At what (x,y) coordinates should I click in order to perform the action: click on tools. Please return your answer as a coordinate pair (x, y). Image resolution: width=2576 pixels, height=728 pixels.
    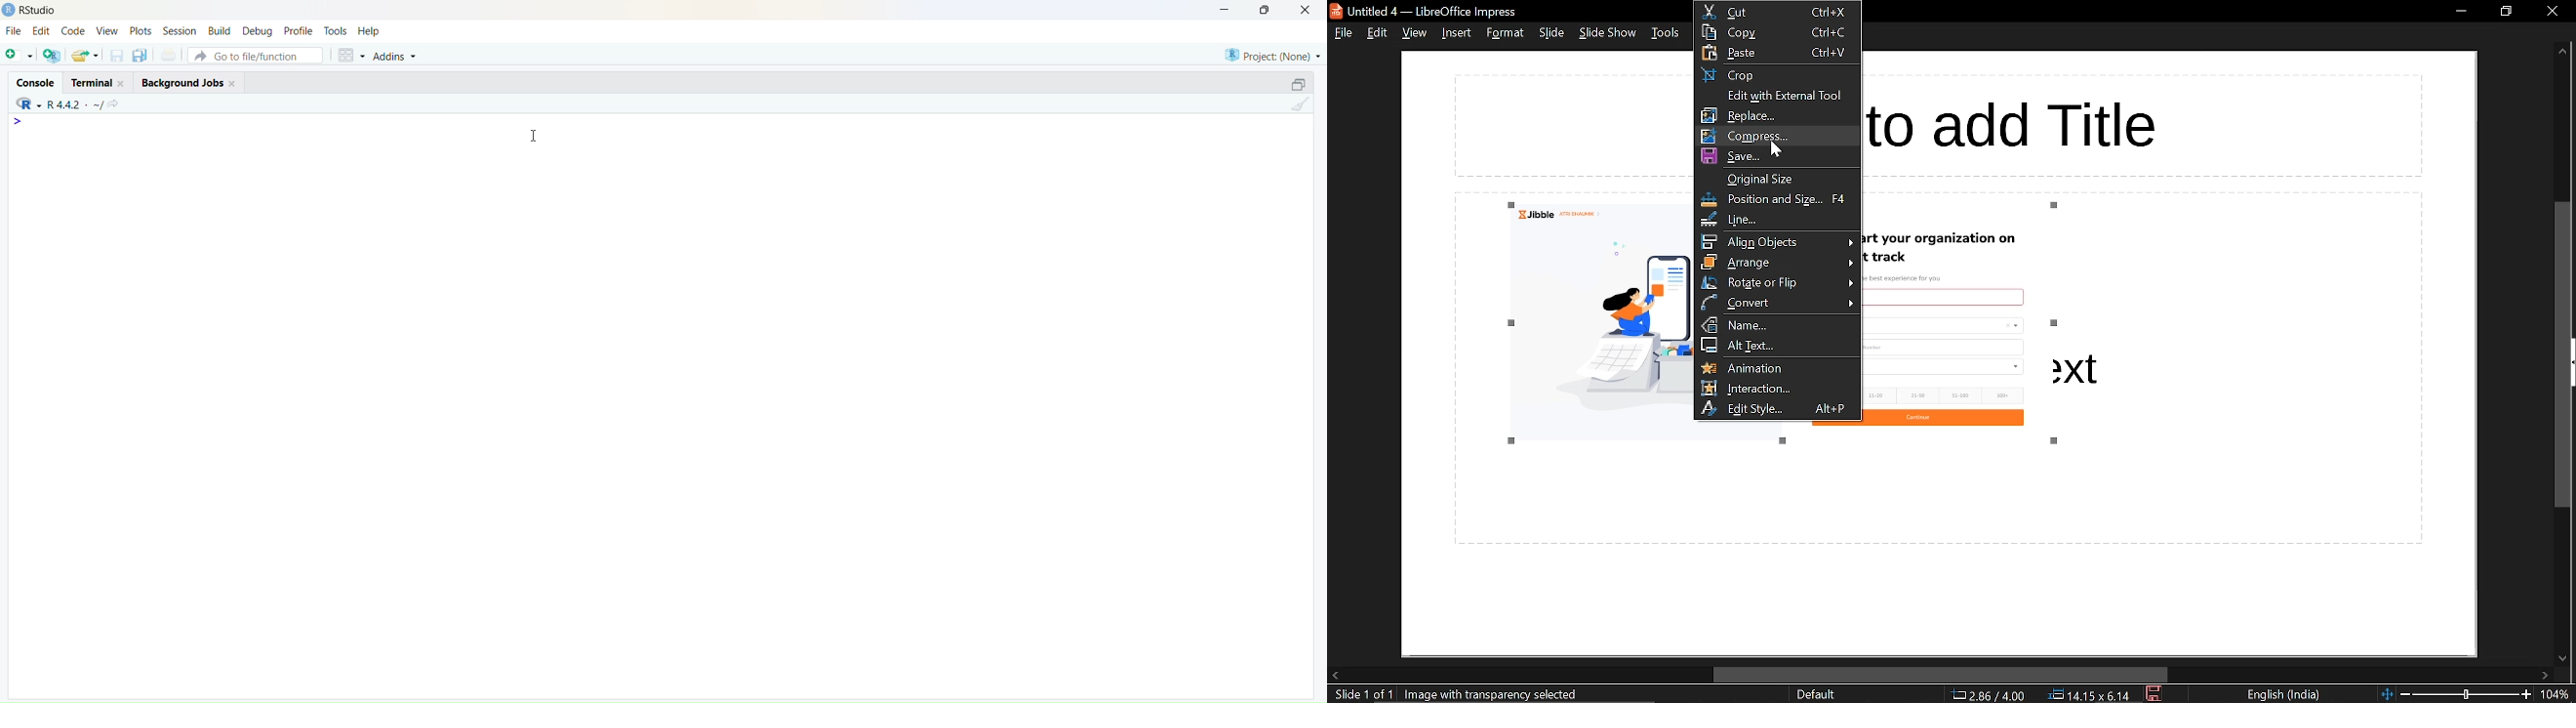
    Looking at the image, I should click on (335, 30).